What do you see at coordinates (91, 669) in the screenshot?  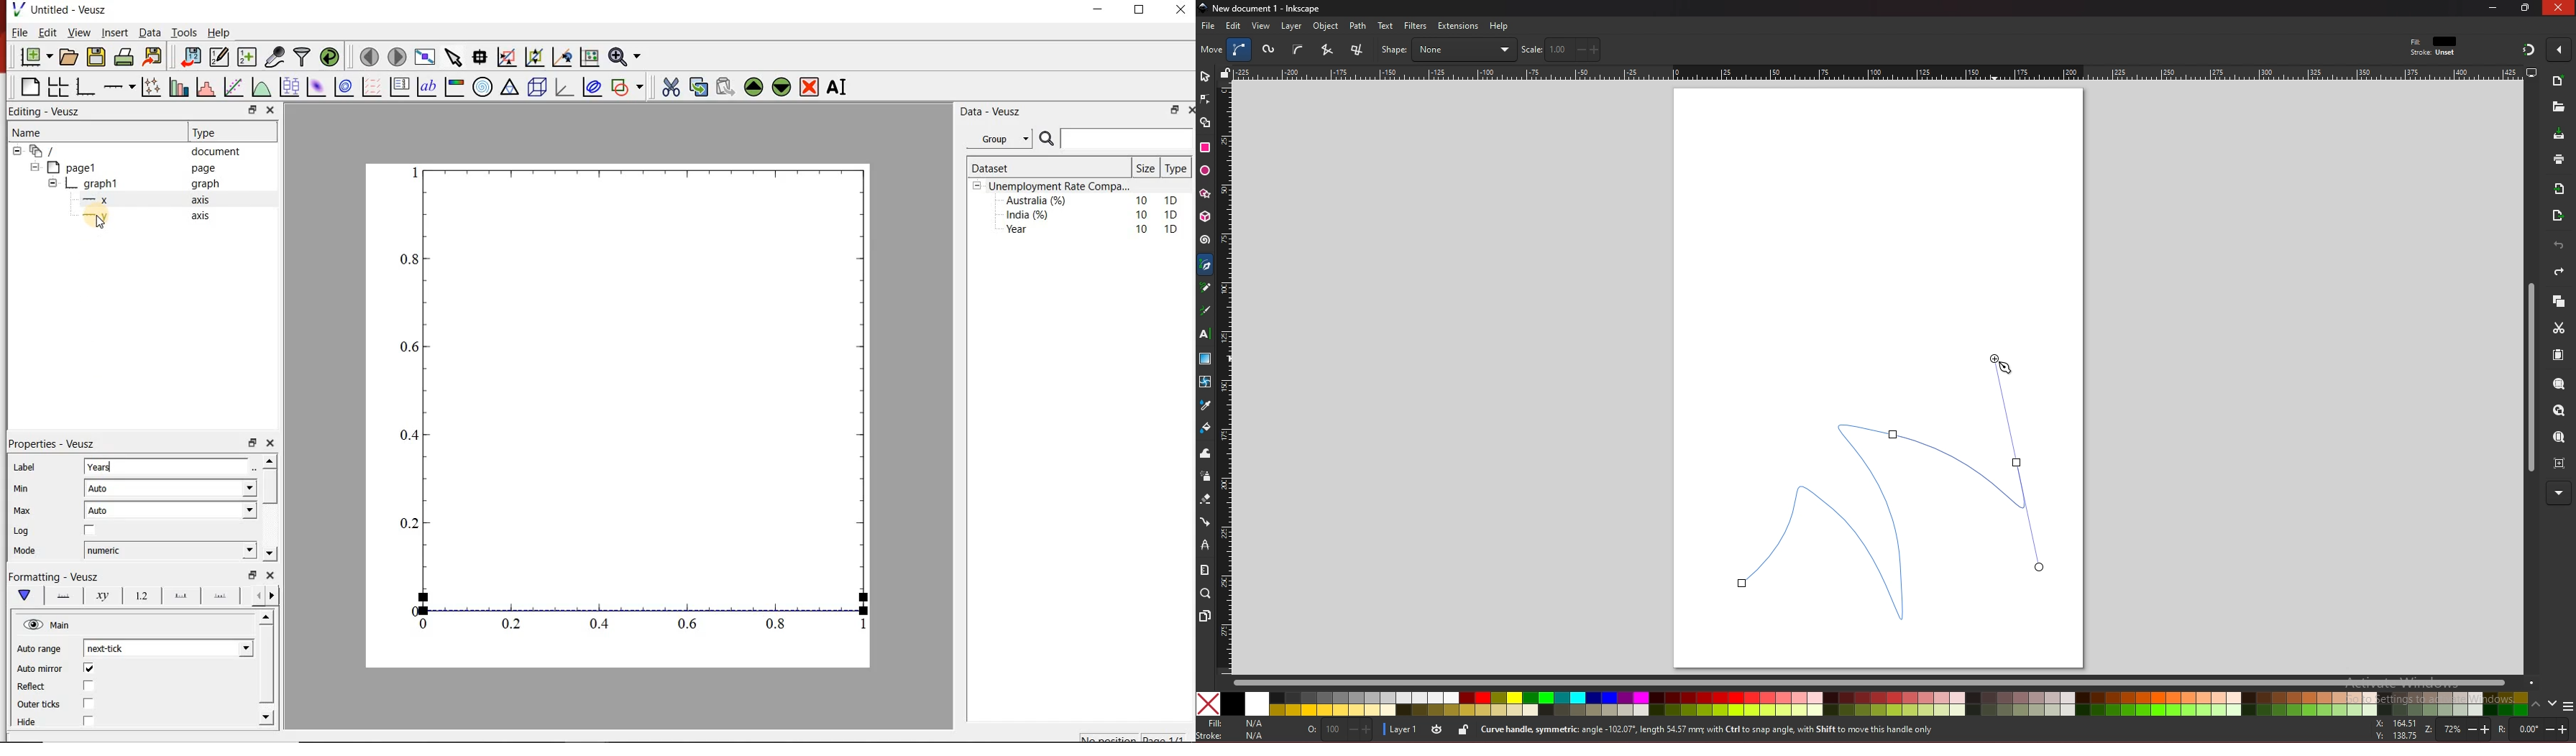 I see `checkbox` at bounding box center [91, 669].